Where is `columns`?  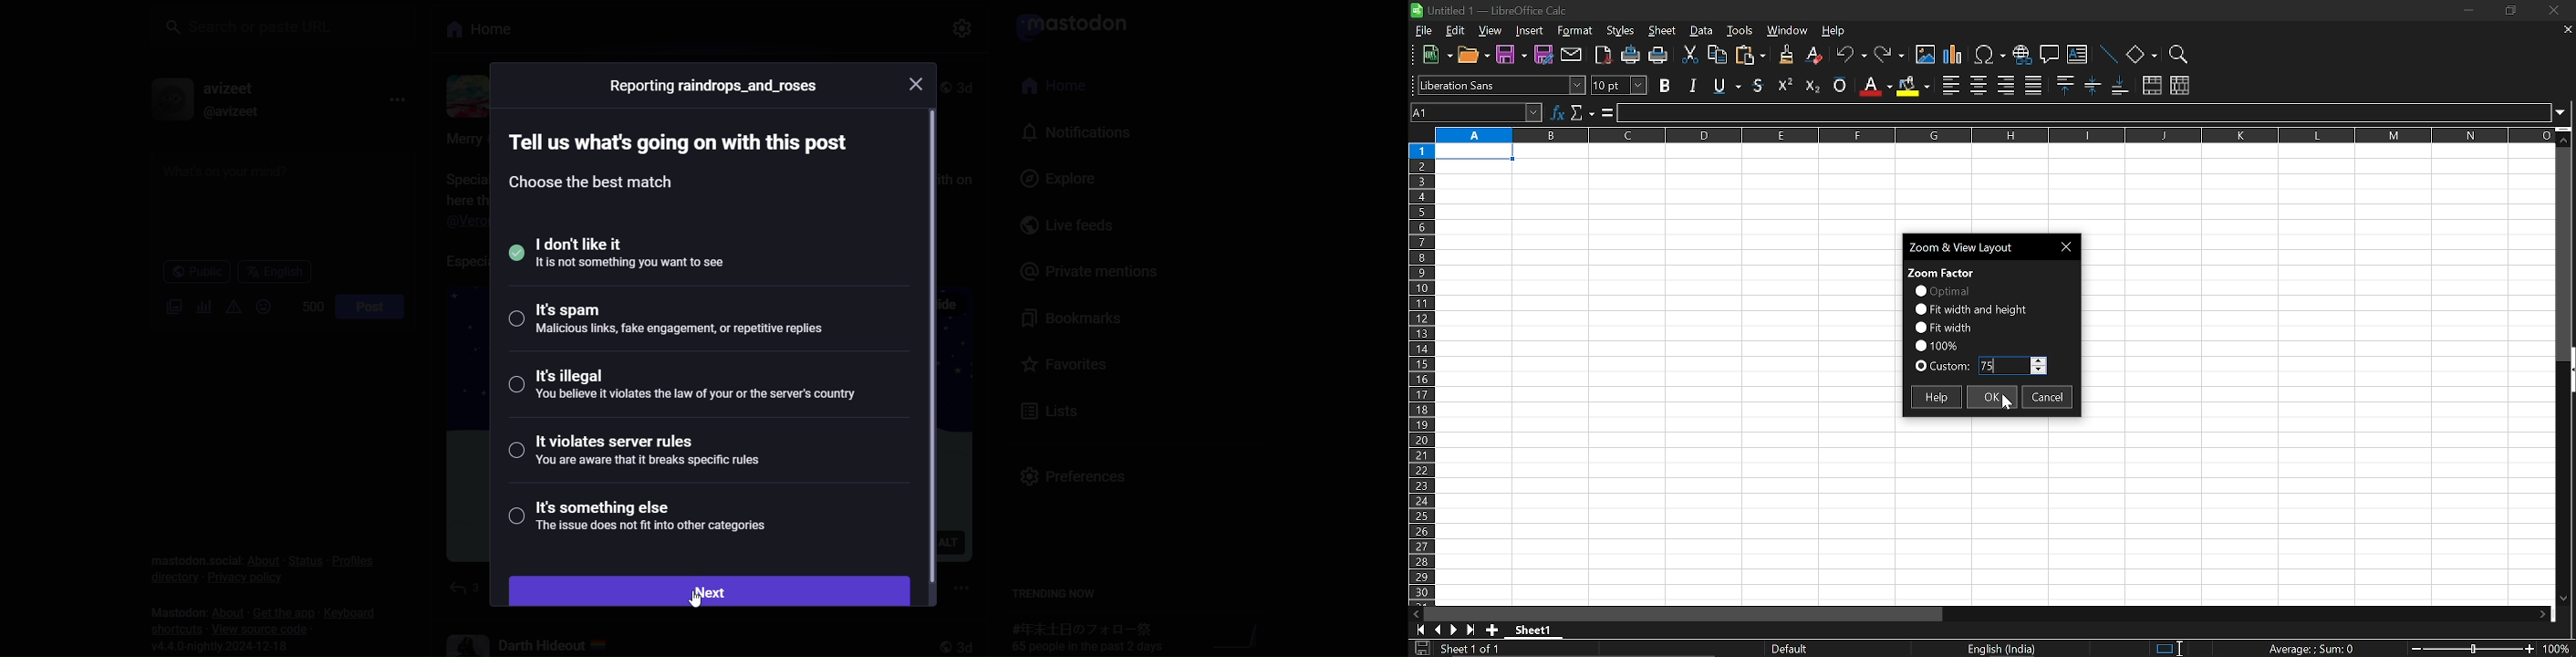 columns is located at coordinates (1991, 134).